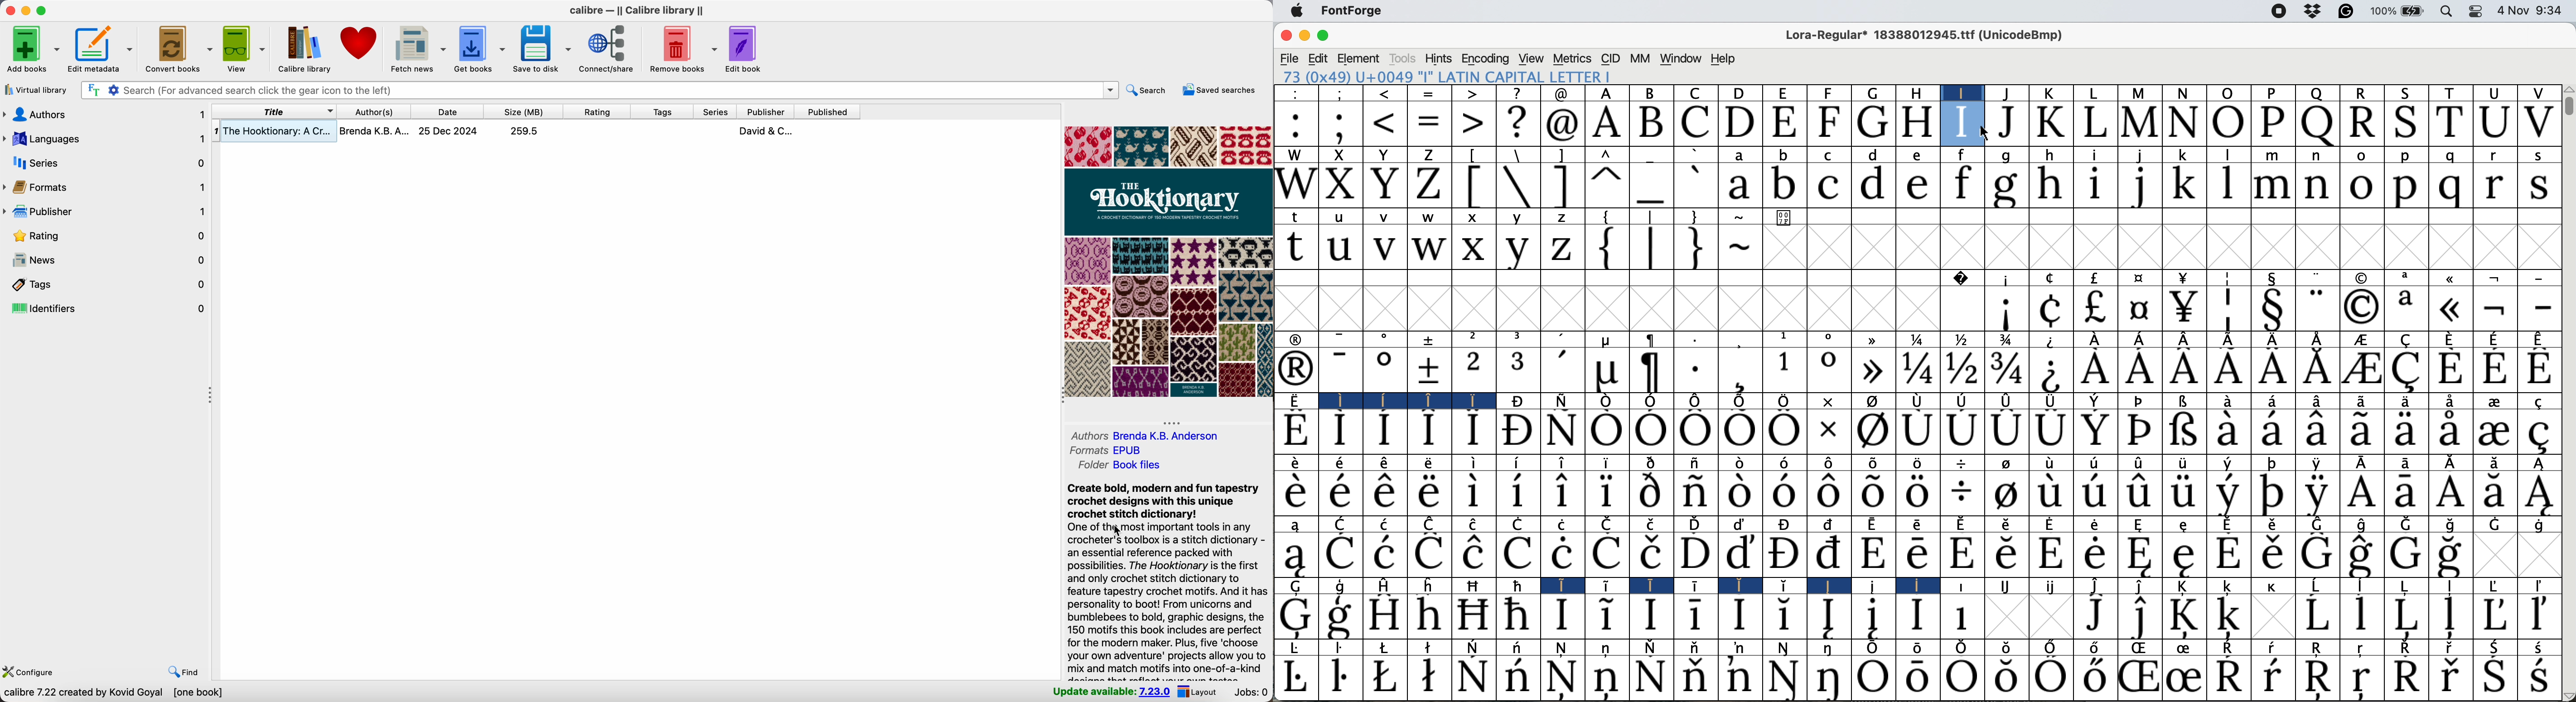 The height and width of the screenshot is (728, 2576). Describe the element at coordinates (1784, 370) in the screenshot. I see `1` at that location.